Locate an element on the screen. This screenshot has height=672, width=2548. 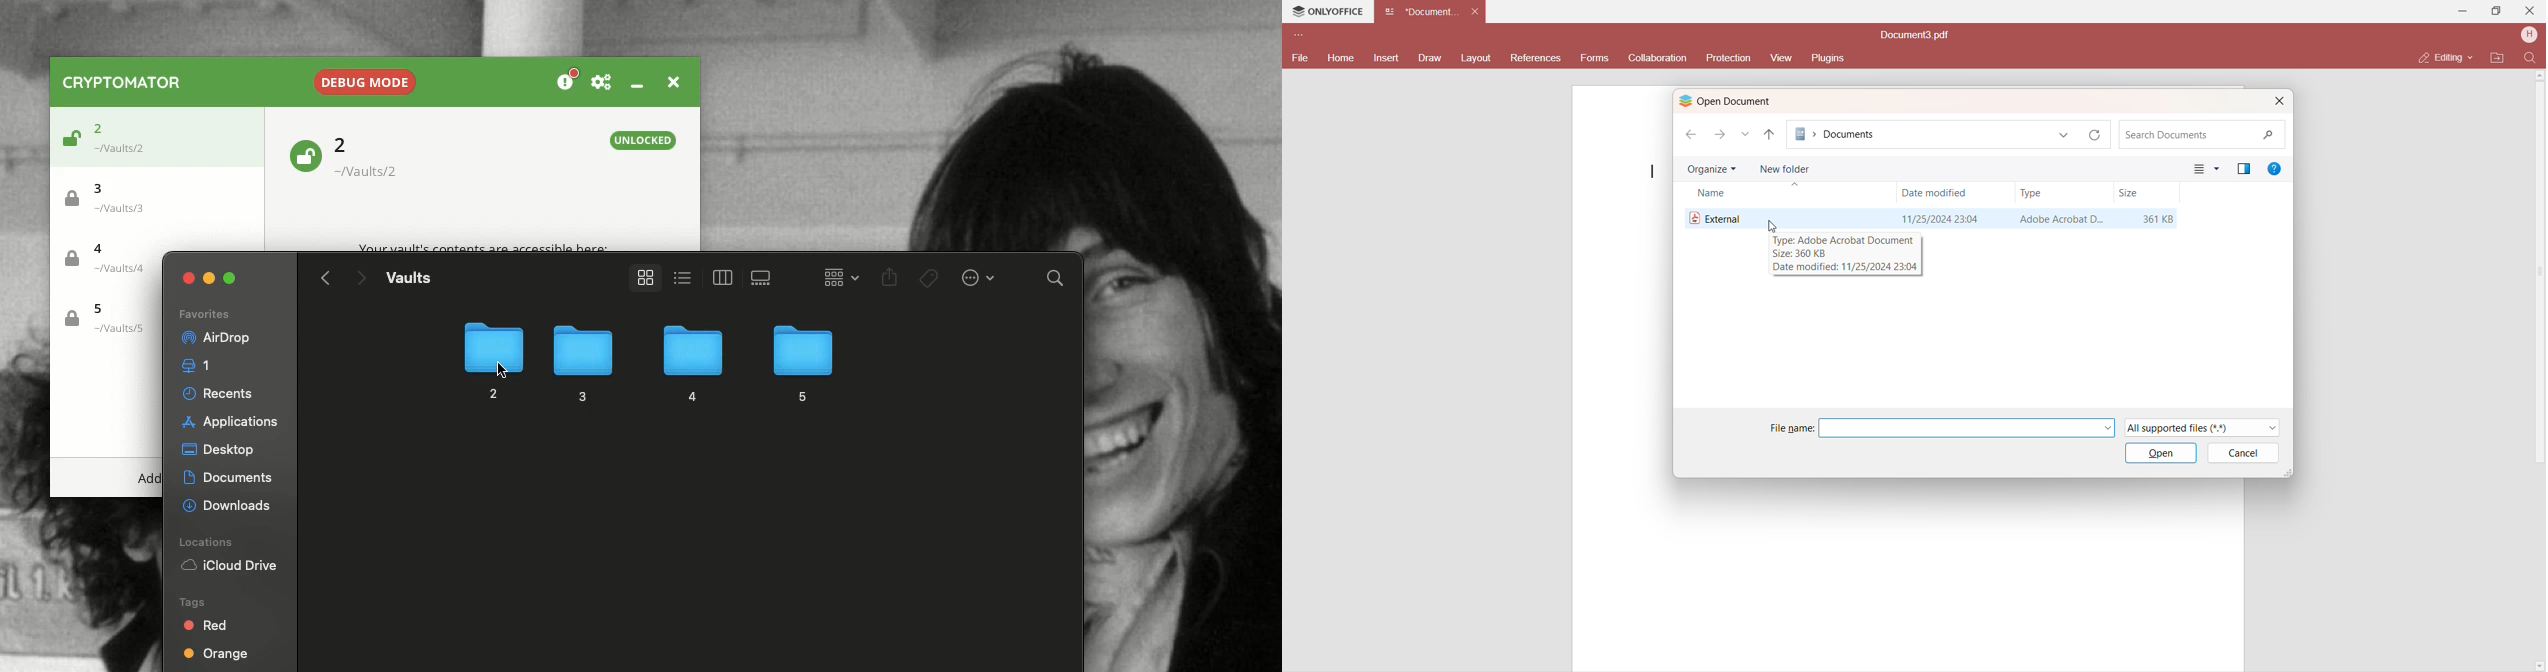
Minimize is located at coordinates (2464, 11).